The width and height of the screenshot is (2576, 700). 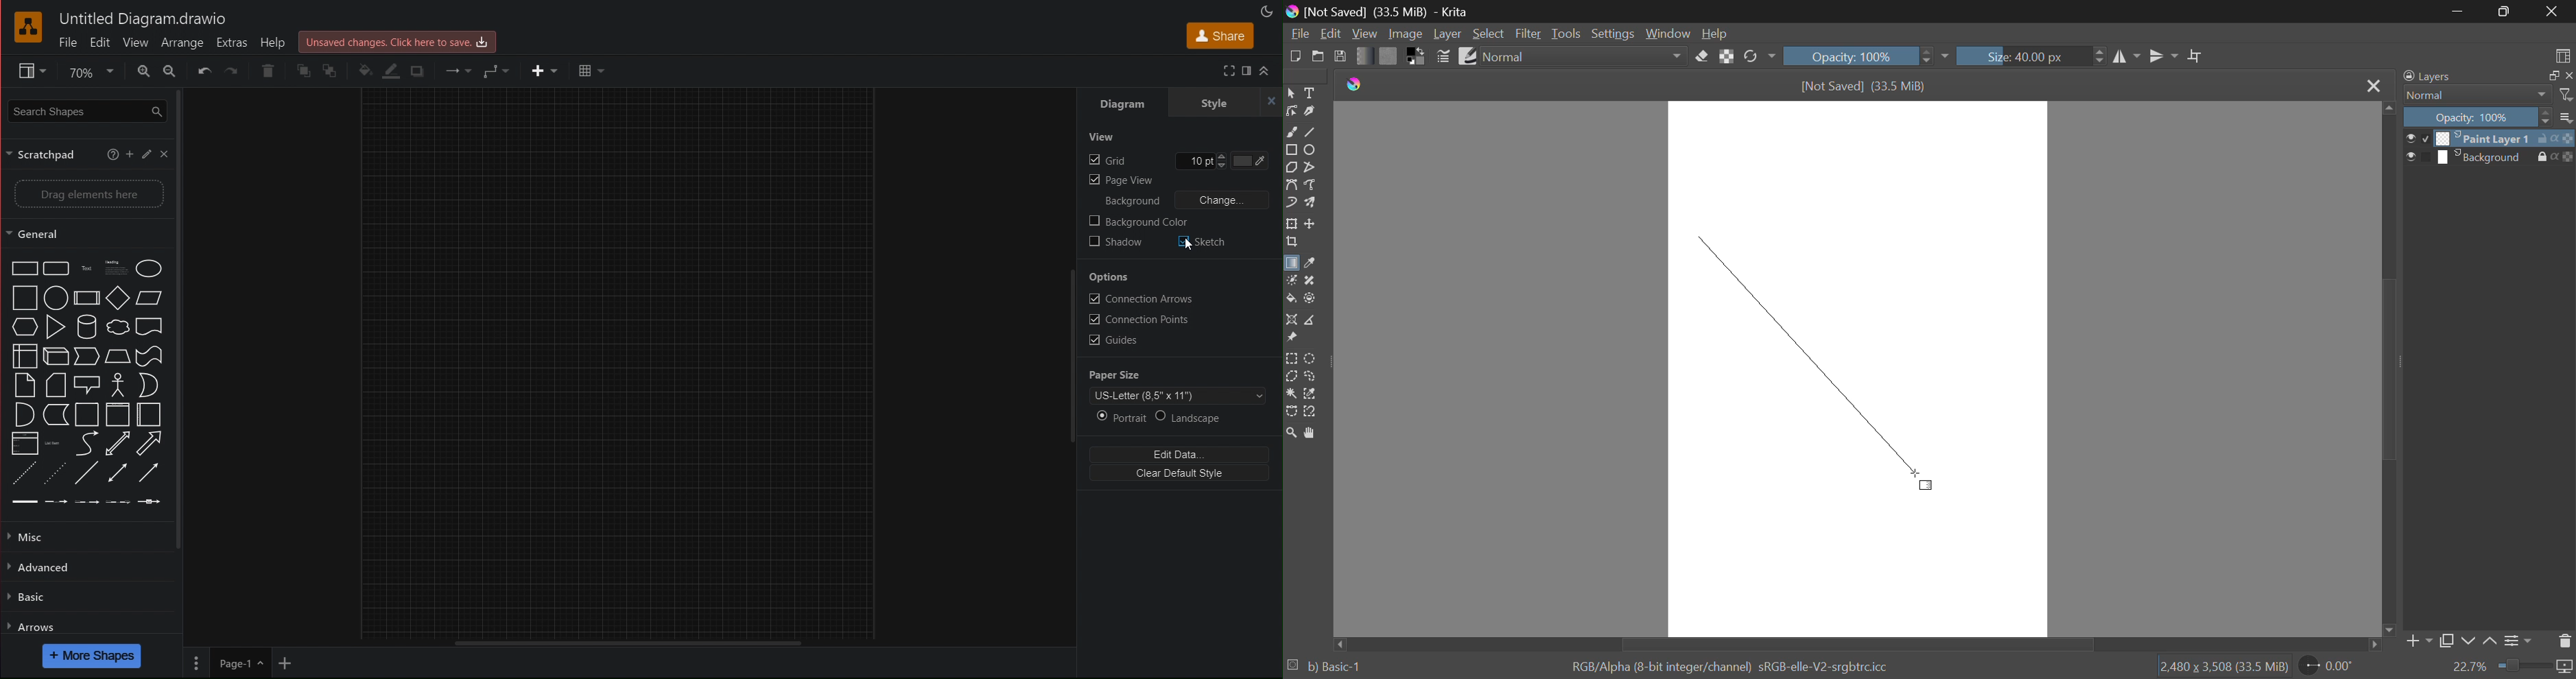 What do you see at coordinates (1291, 377) in the screenshot?
I see `Polygon Selection` at bounding box center [1291, 377].